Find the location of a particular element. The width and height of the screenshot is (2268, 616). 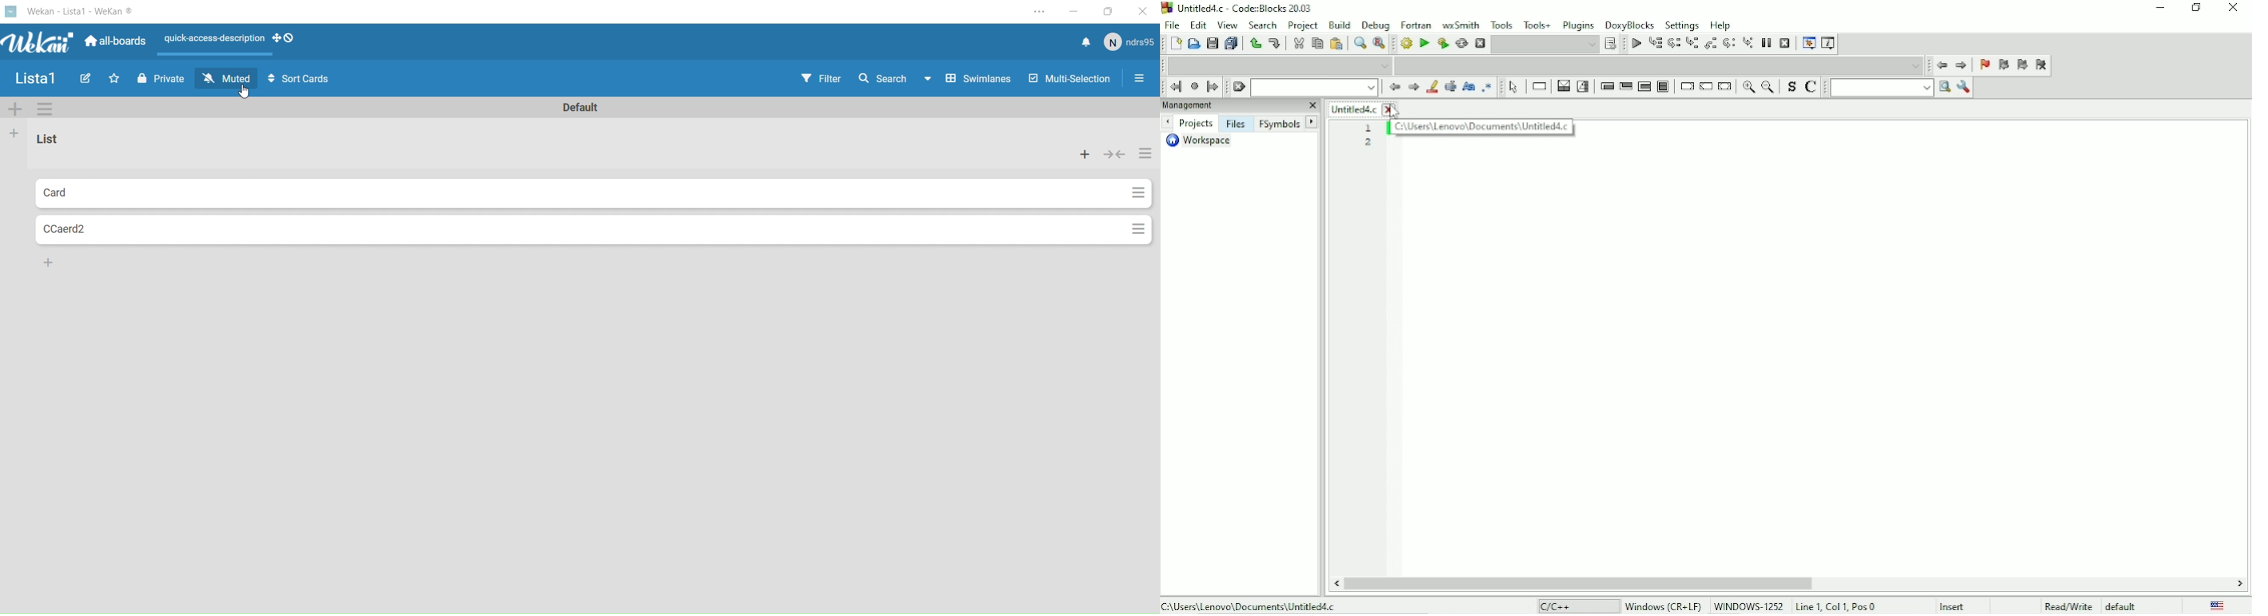

Clear is located at coordinates (1238, 87).